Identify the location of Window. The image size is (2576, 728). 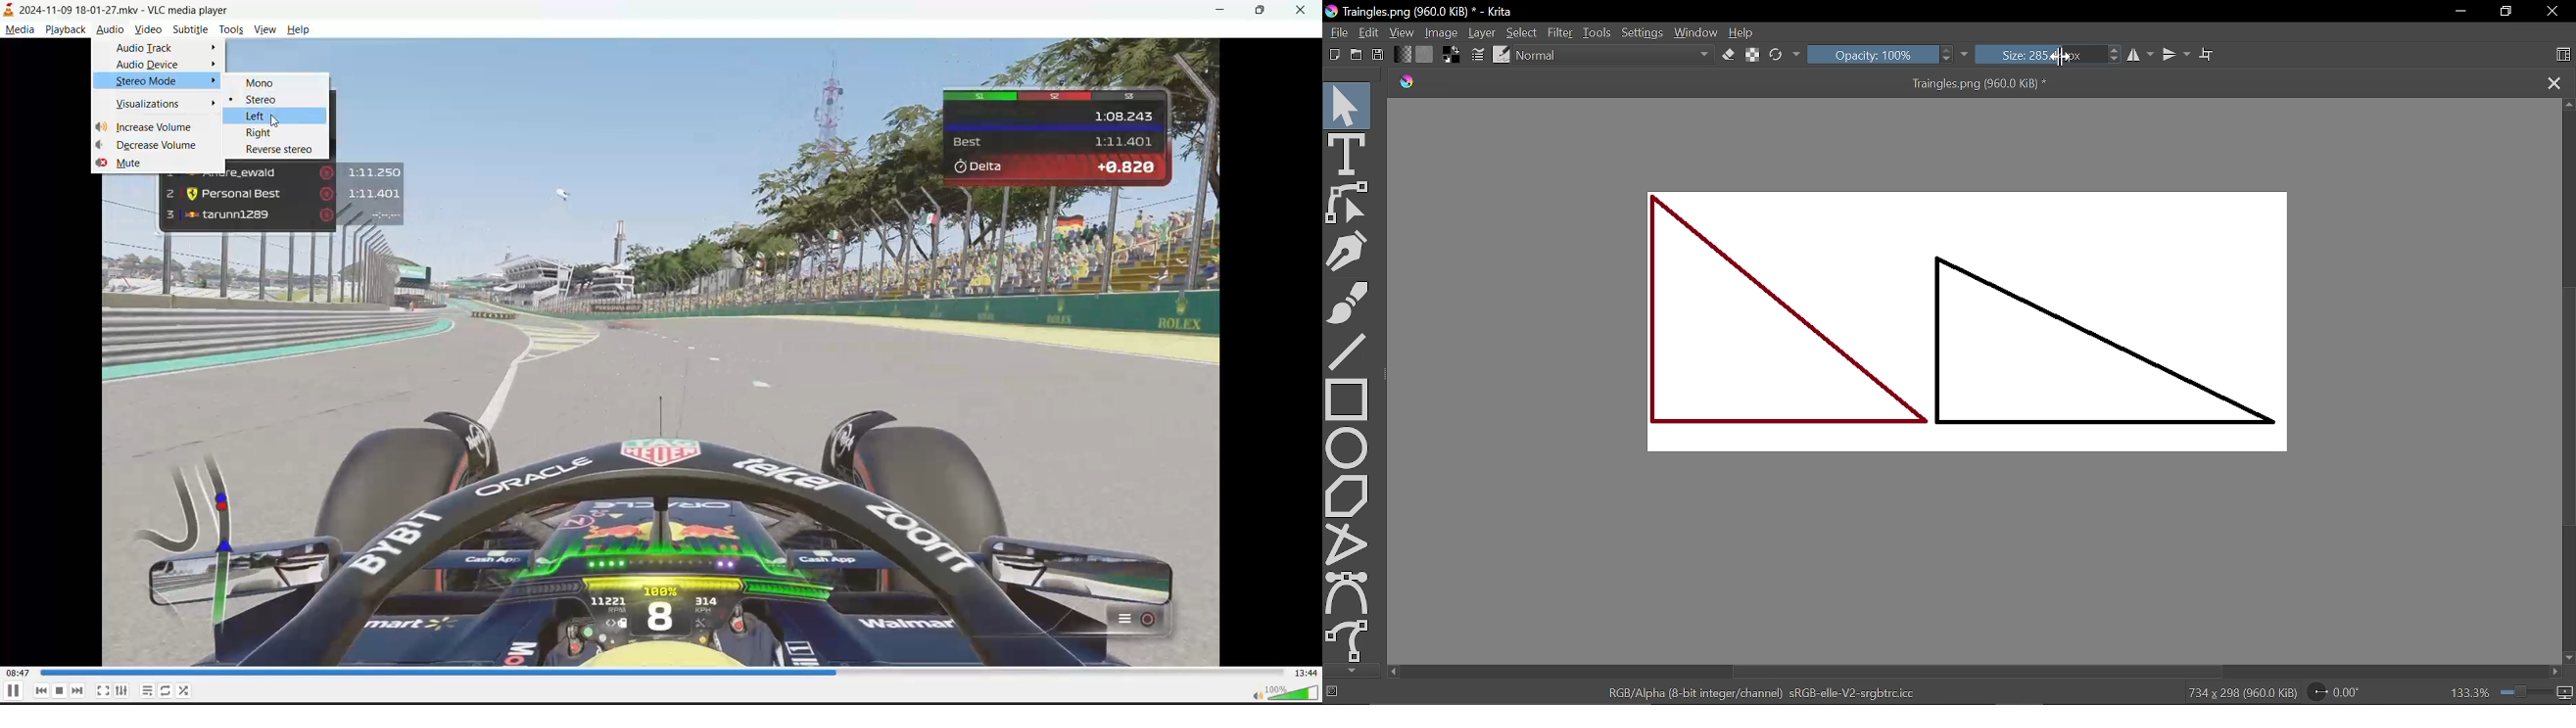
(1696, 33).